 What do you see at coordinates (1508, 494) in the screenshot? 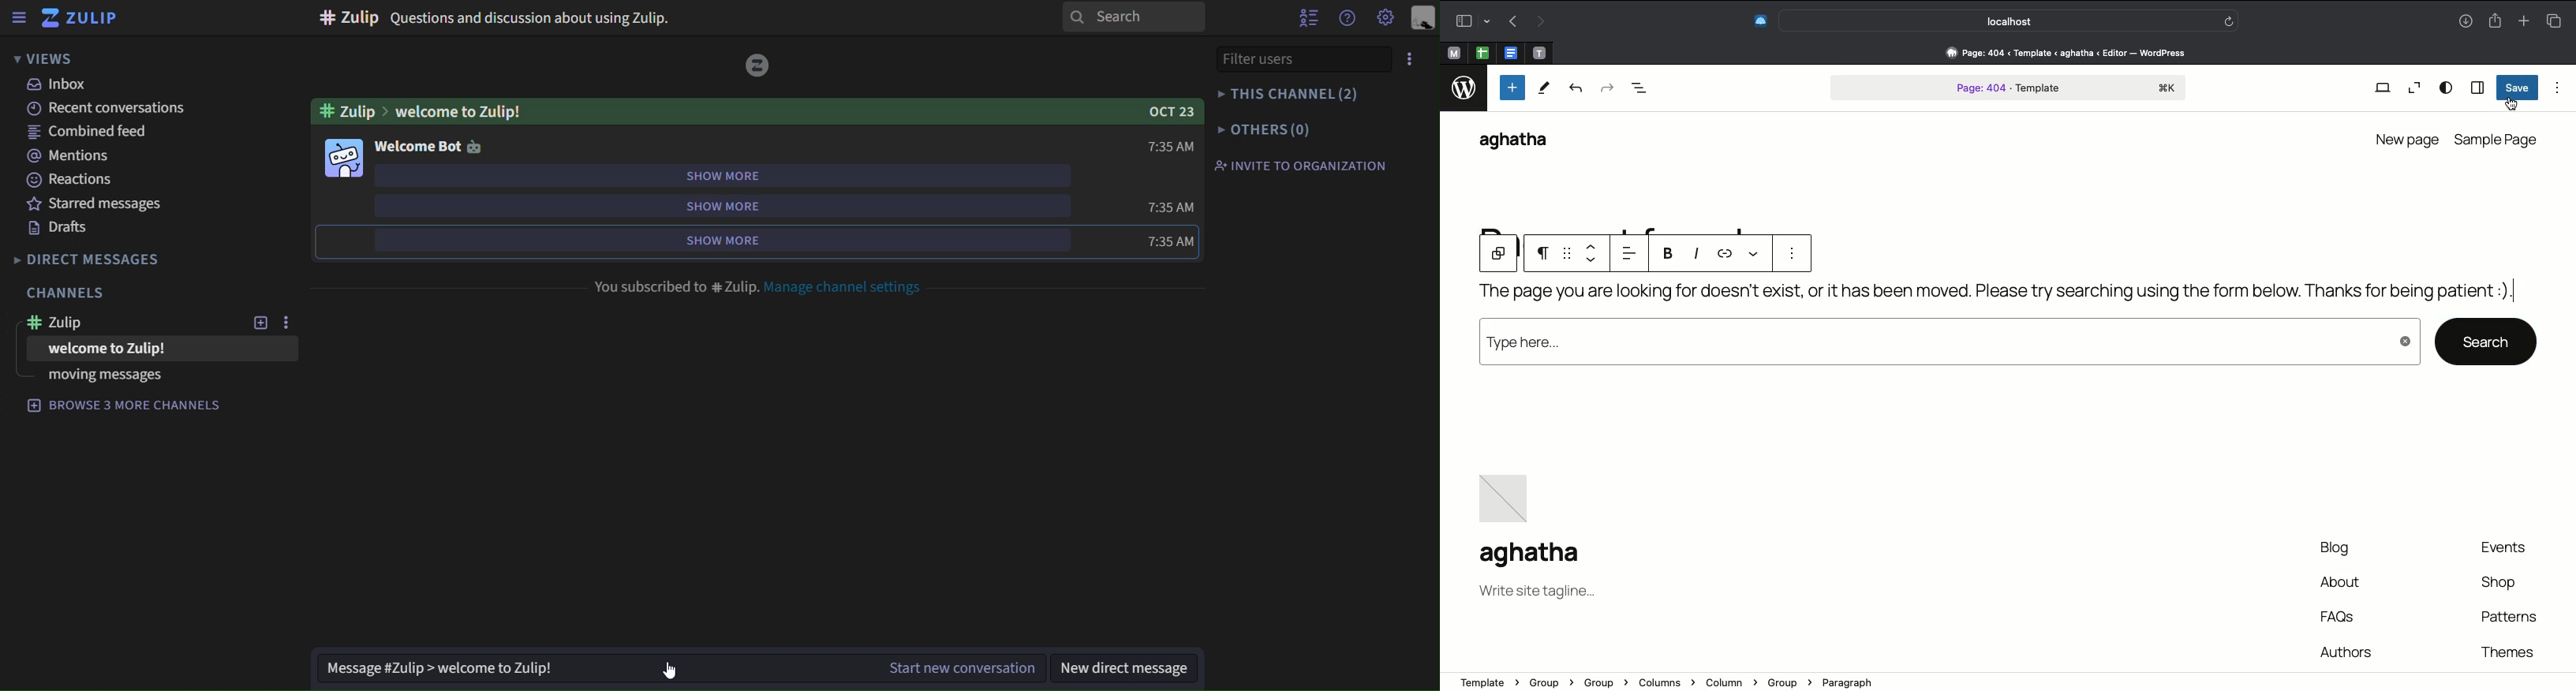
I see `Image` at bounding box center [1508, 494].